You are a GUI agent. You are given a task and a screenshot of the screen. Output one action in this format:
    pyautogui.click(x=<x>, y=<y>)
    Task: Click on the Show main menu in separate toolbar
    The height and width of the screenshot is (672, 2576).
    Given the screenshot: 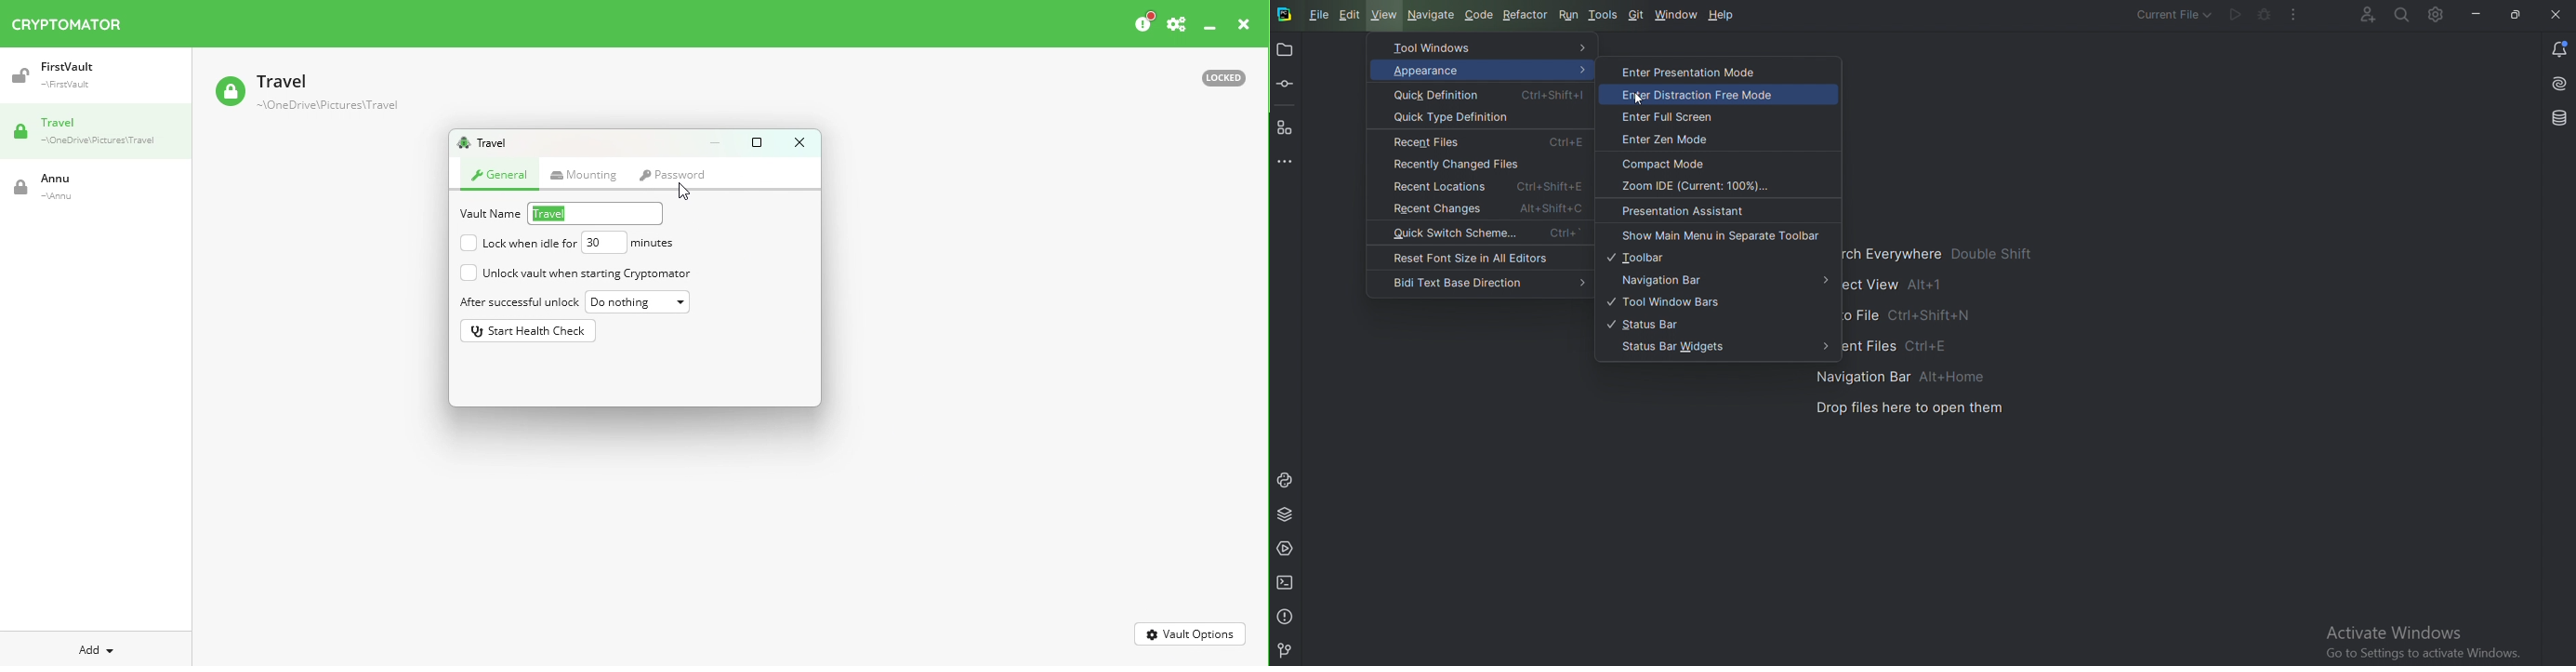 What is the action you would take?
    pyautogui.click(x=1721, y=235)
    